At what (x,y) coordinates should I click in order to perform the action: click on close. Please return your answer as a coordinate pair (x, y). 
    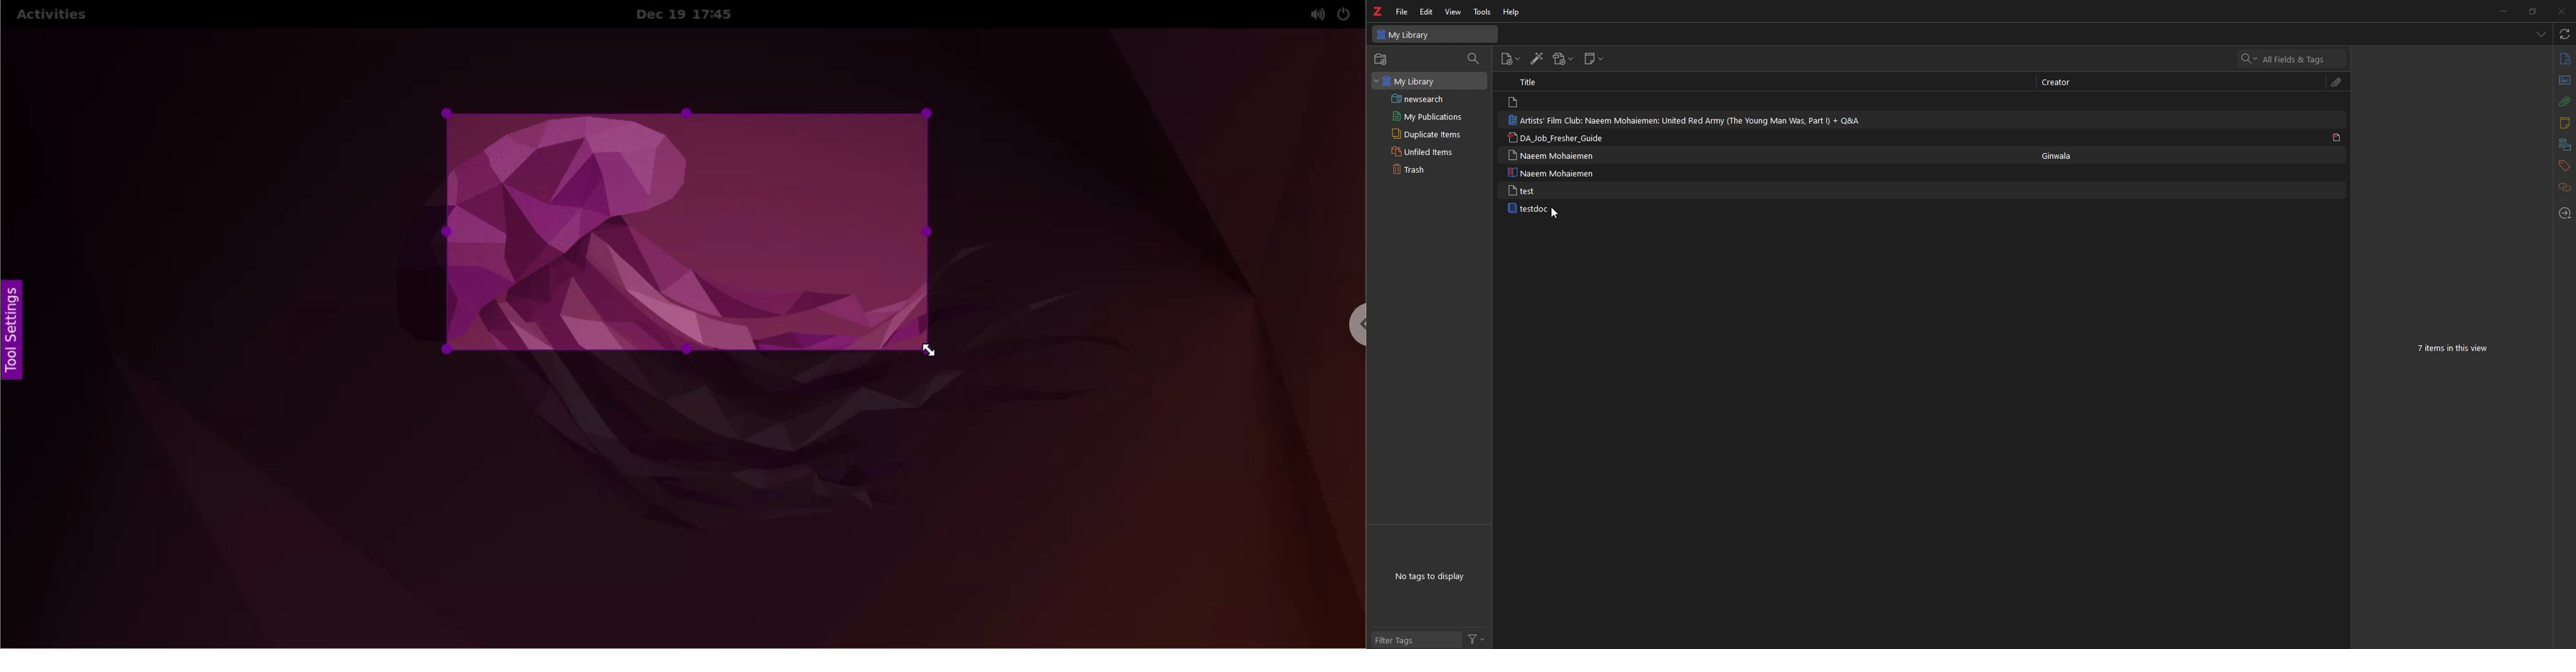
    Looking at the image, I should click on (2560, 11).